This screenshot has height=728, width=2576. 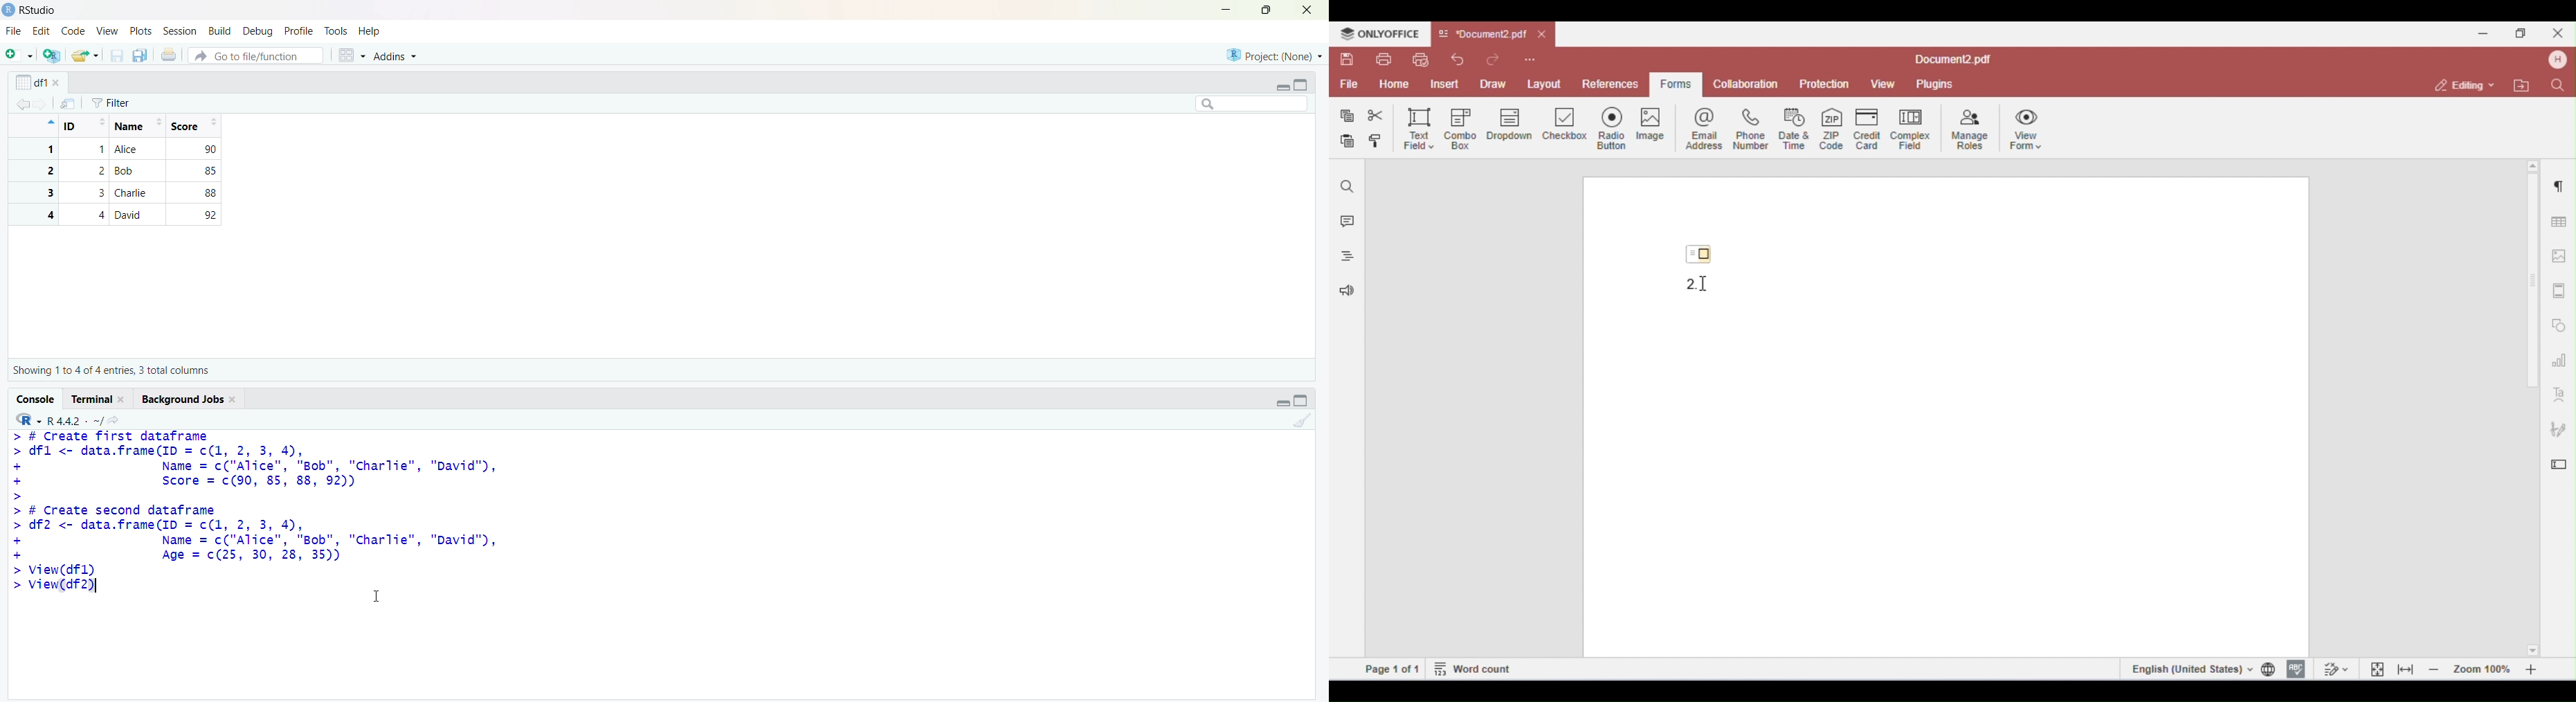 I want to click on tools, so click(x=336, y=31).